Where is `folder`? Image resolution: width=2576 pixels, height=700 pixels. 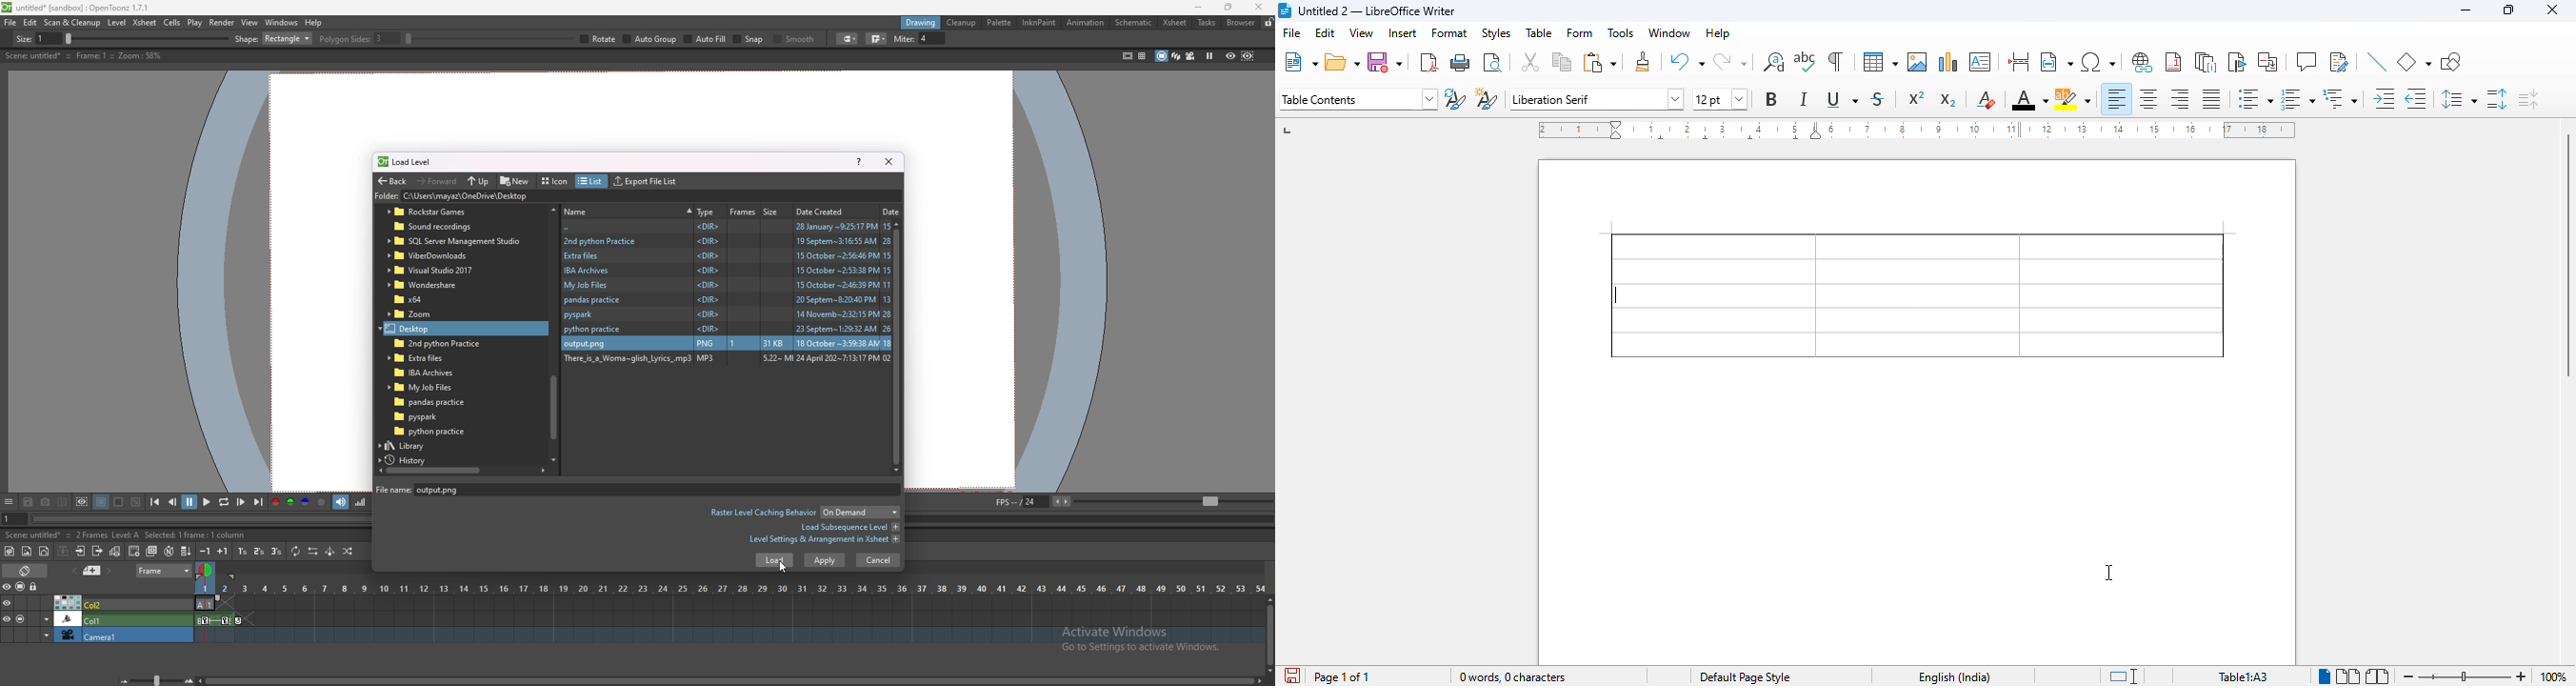 folder is located at coordinates (426, 371).